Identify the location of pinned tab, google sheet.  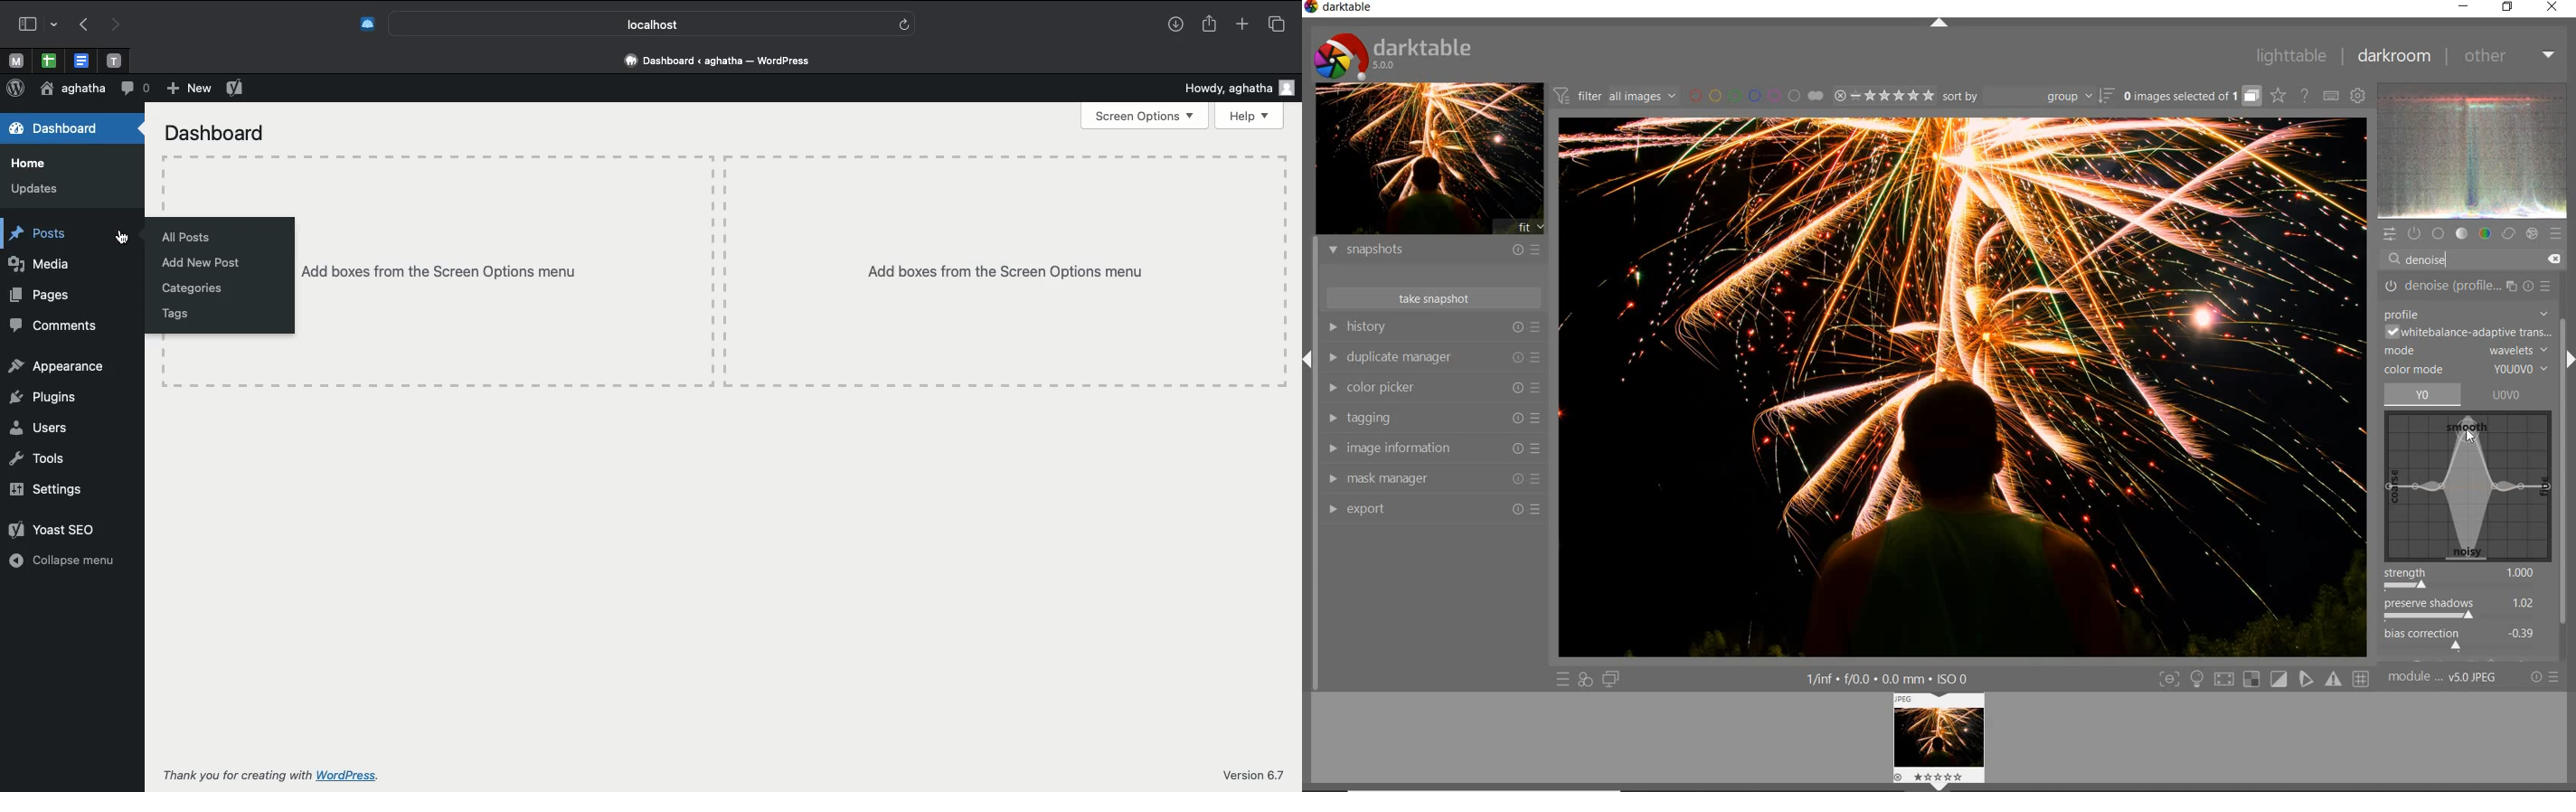
(48, 58).